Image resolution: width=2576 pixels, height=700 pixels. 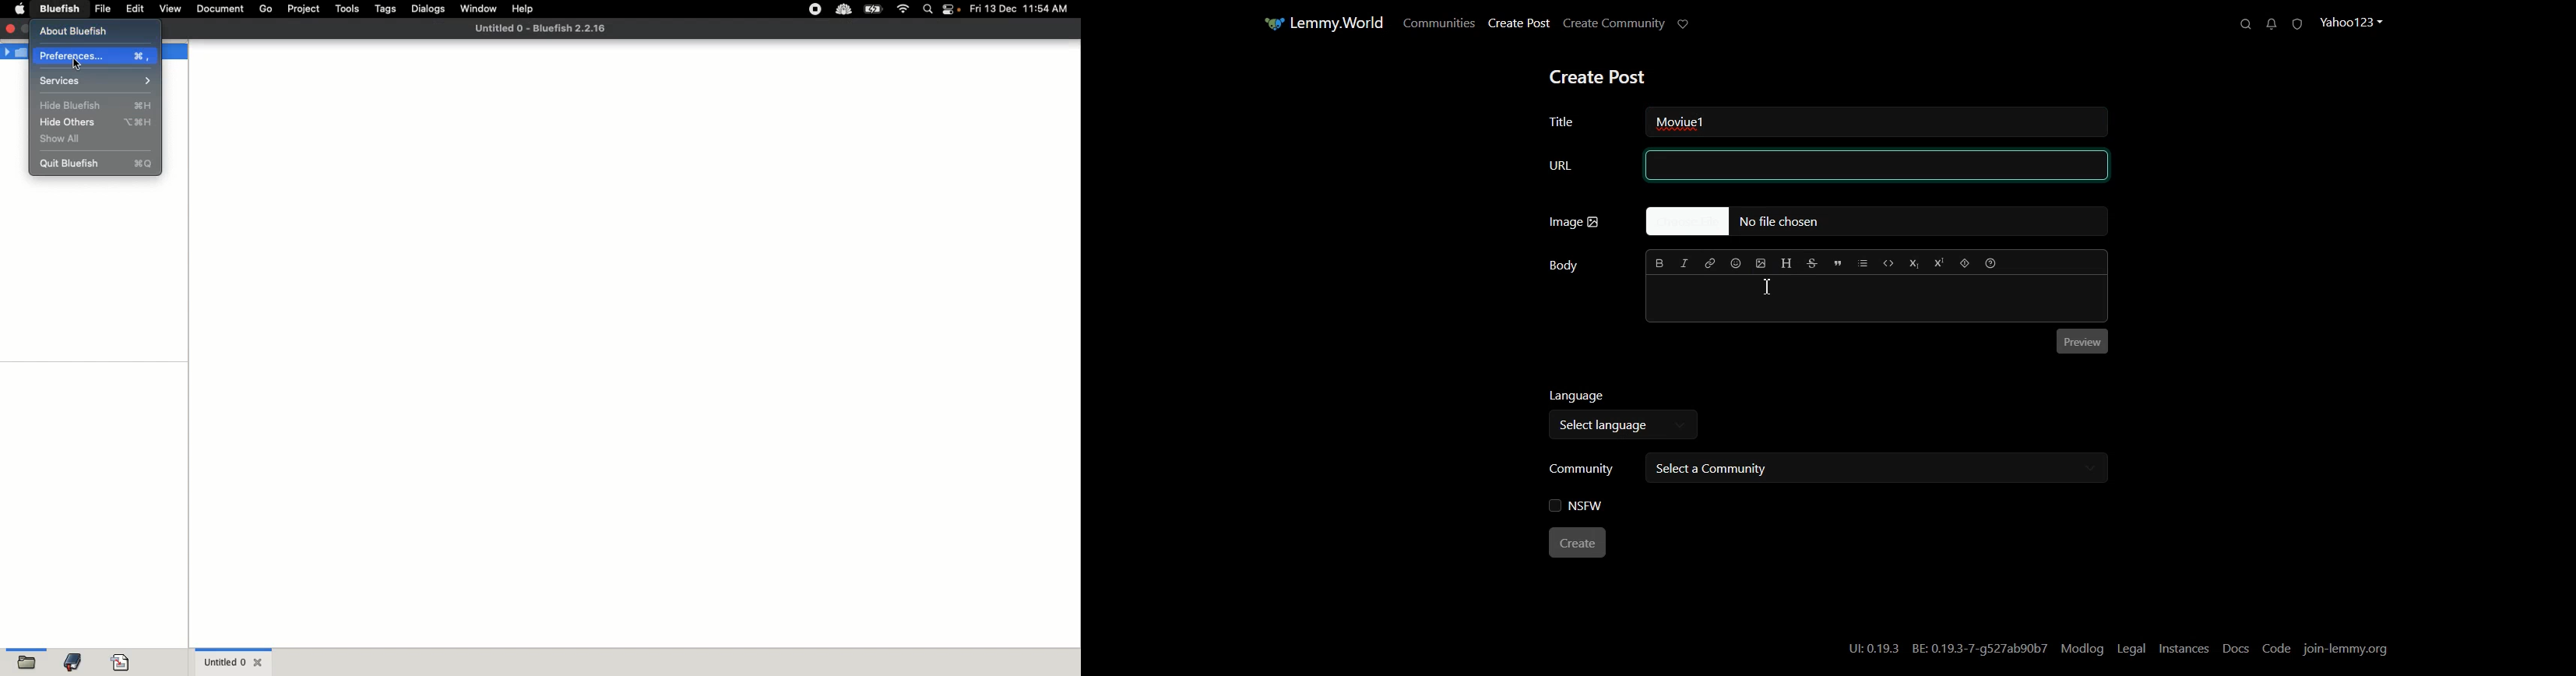 I want to click on Bluefish, so click(x=57, y=9).